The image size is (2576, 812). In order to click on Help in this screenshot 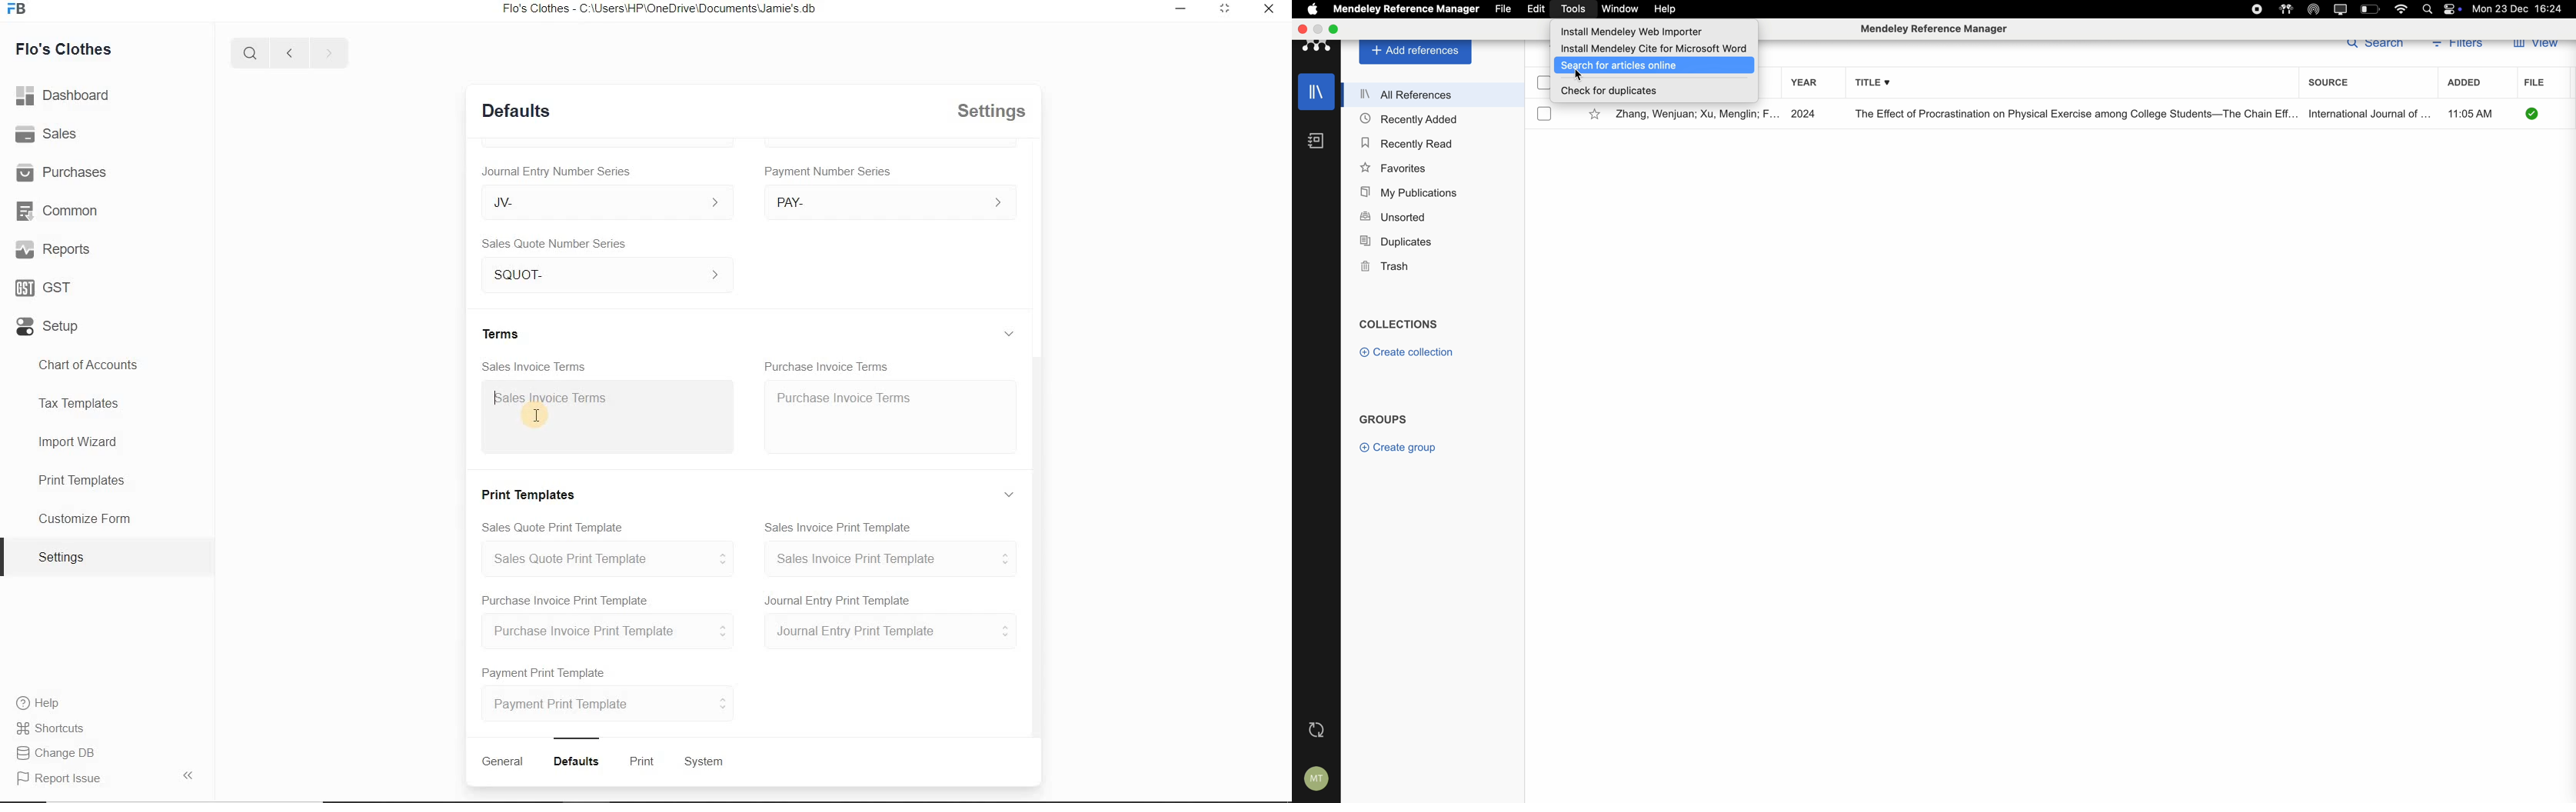, I will do `click(43, 705)`.